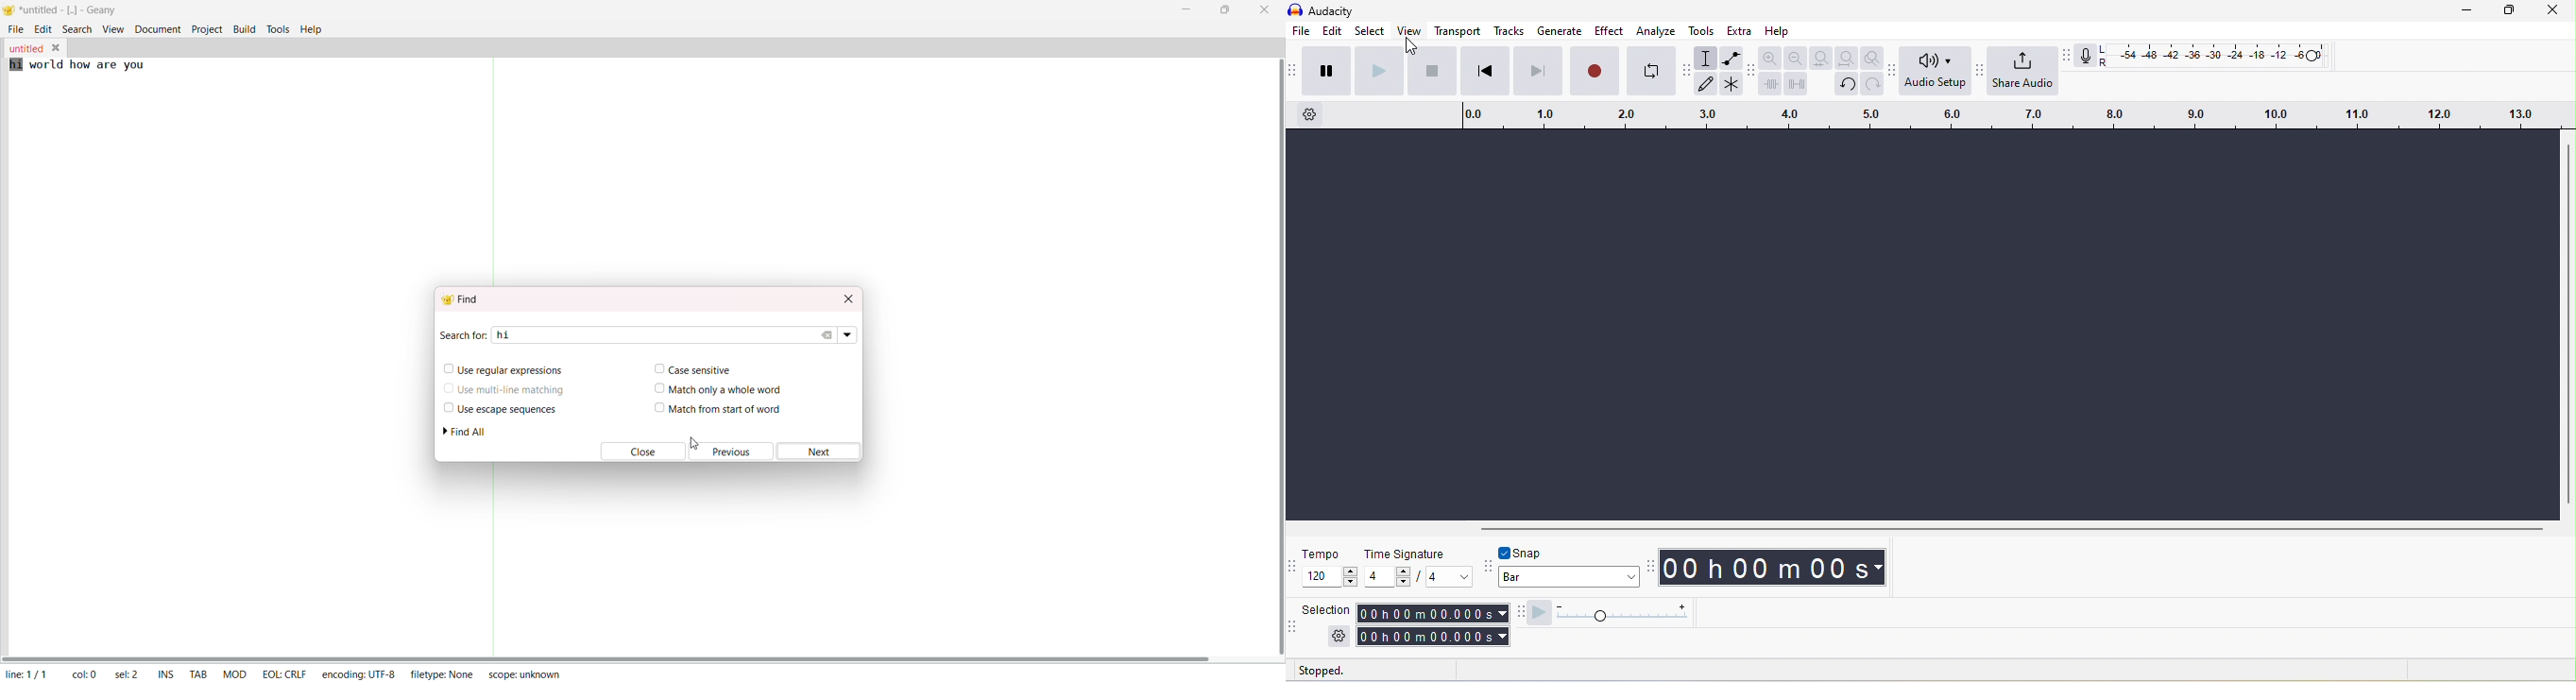 The height and width of the screenshot is (700, 2576). Describe the element at coordinates (1310, 114) in the screenshot. I see `timeline settings` at that location.